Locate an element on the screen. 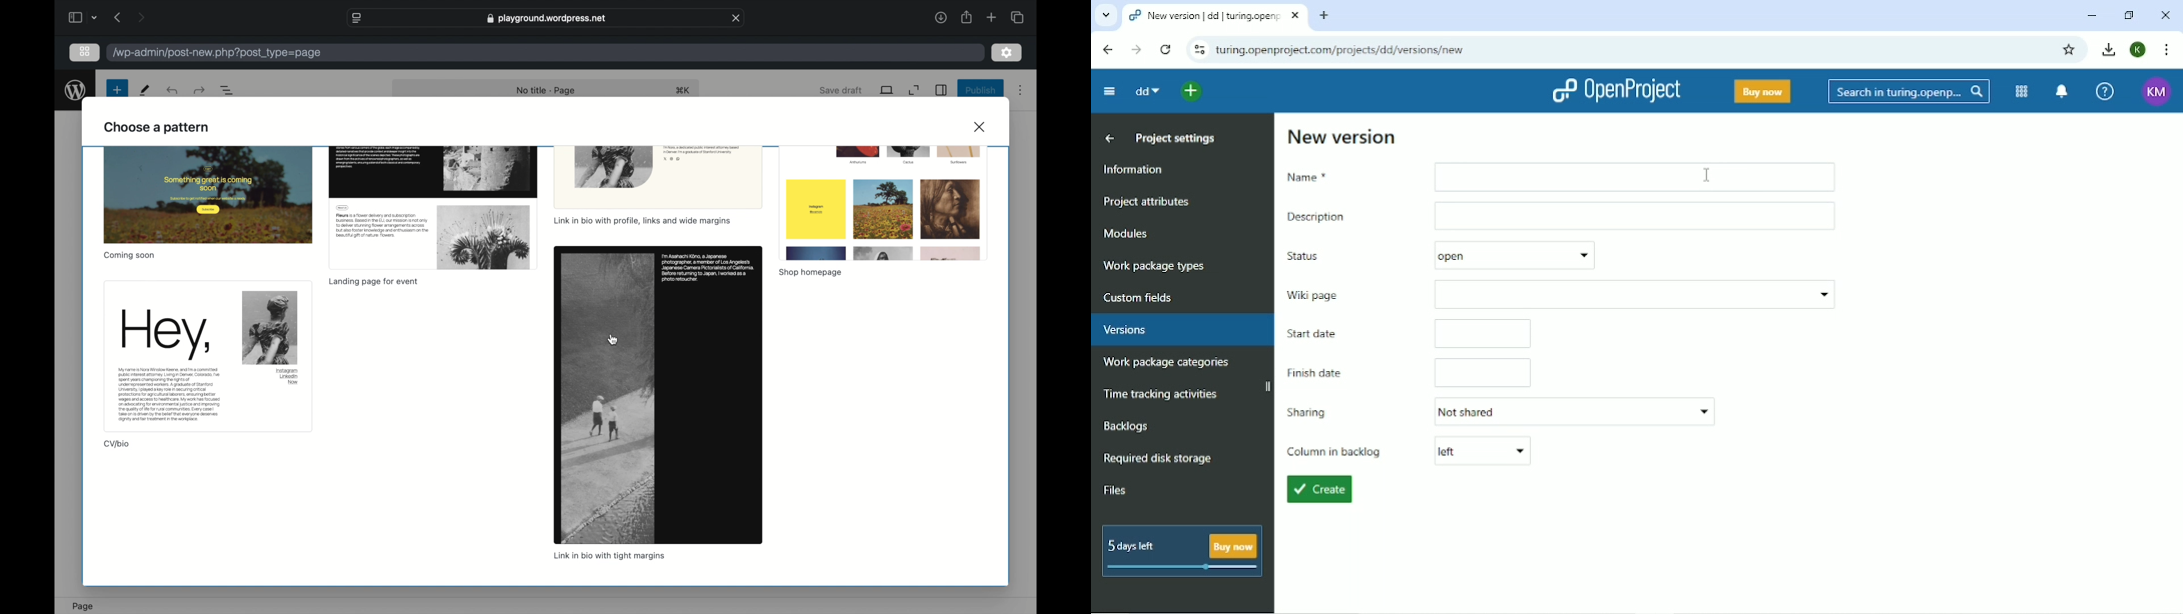  website settings is located at coordinates (355, 18).